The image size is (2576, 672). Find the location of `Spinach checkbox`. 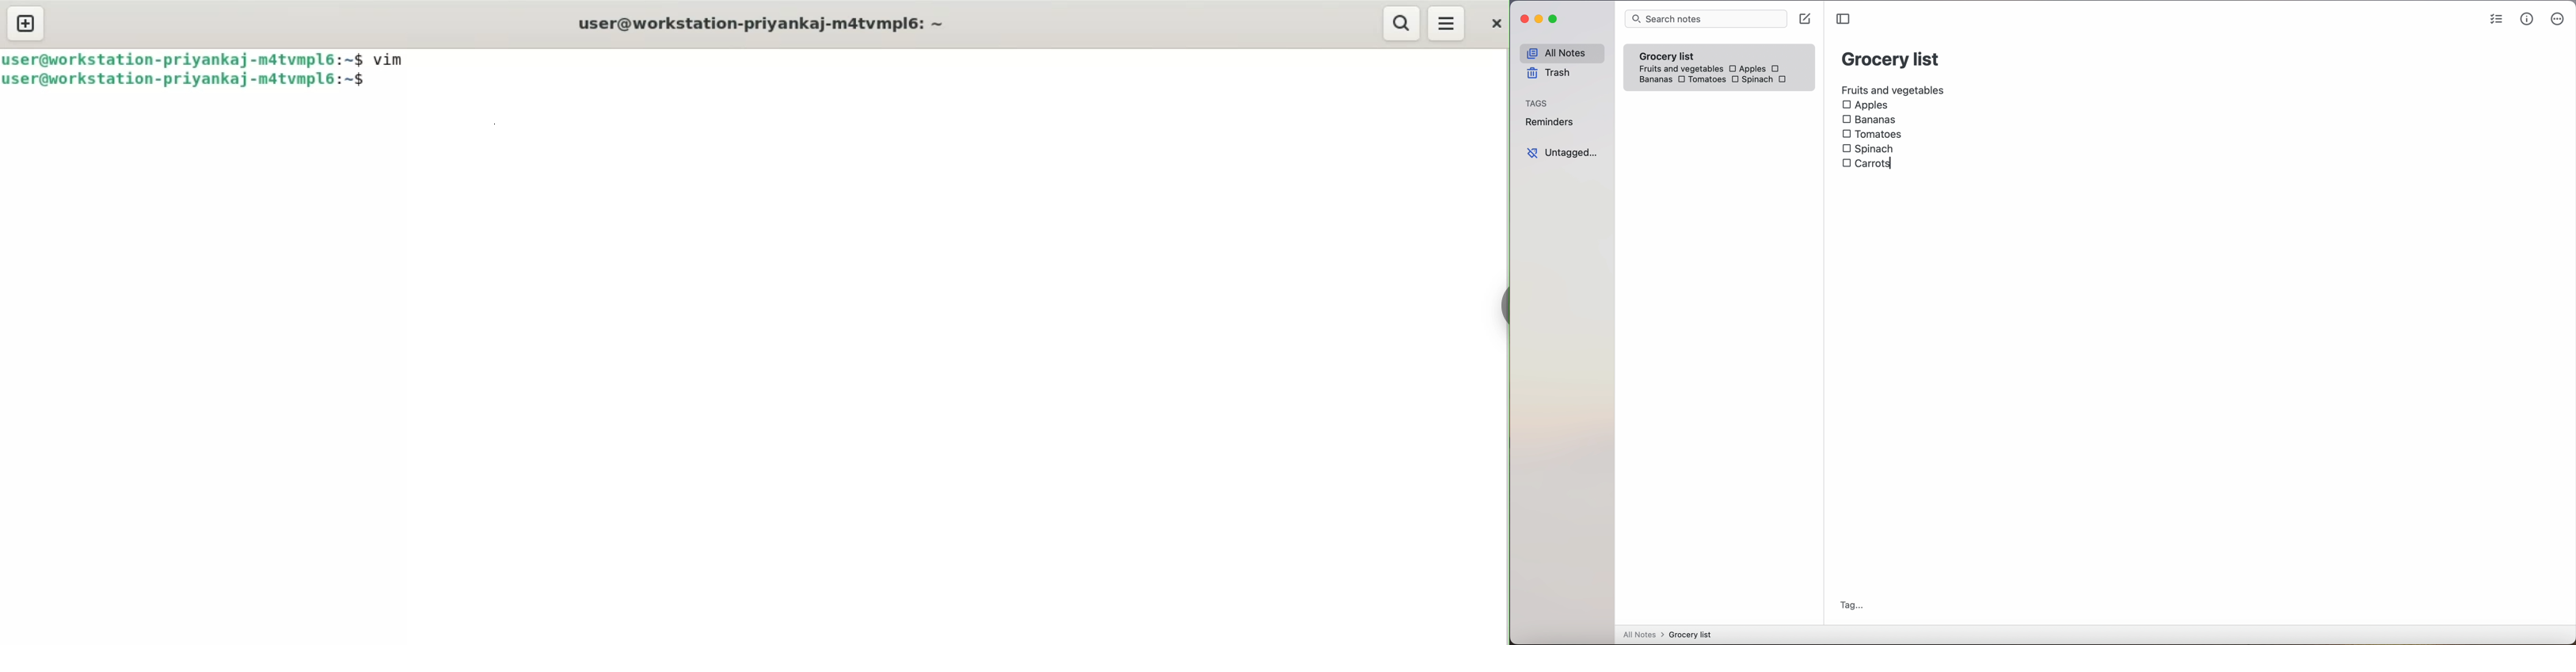

Spinach checkbox is located at coordinates (1753, 80).